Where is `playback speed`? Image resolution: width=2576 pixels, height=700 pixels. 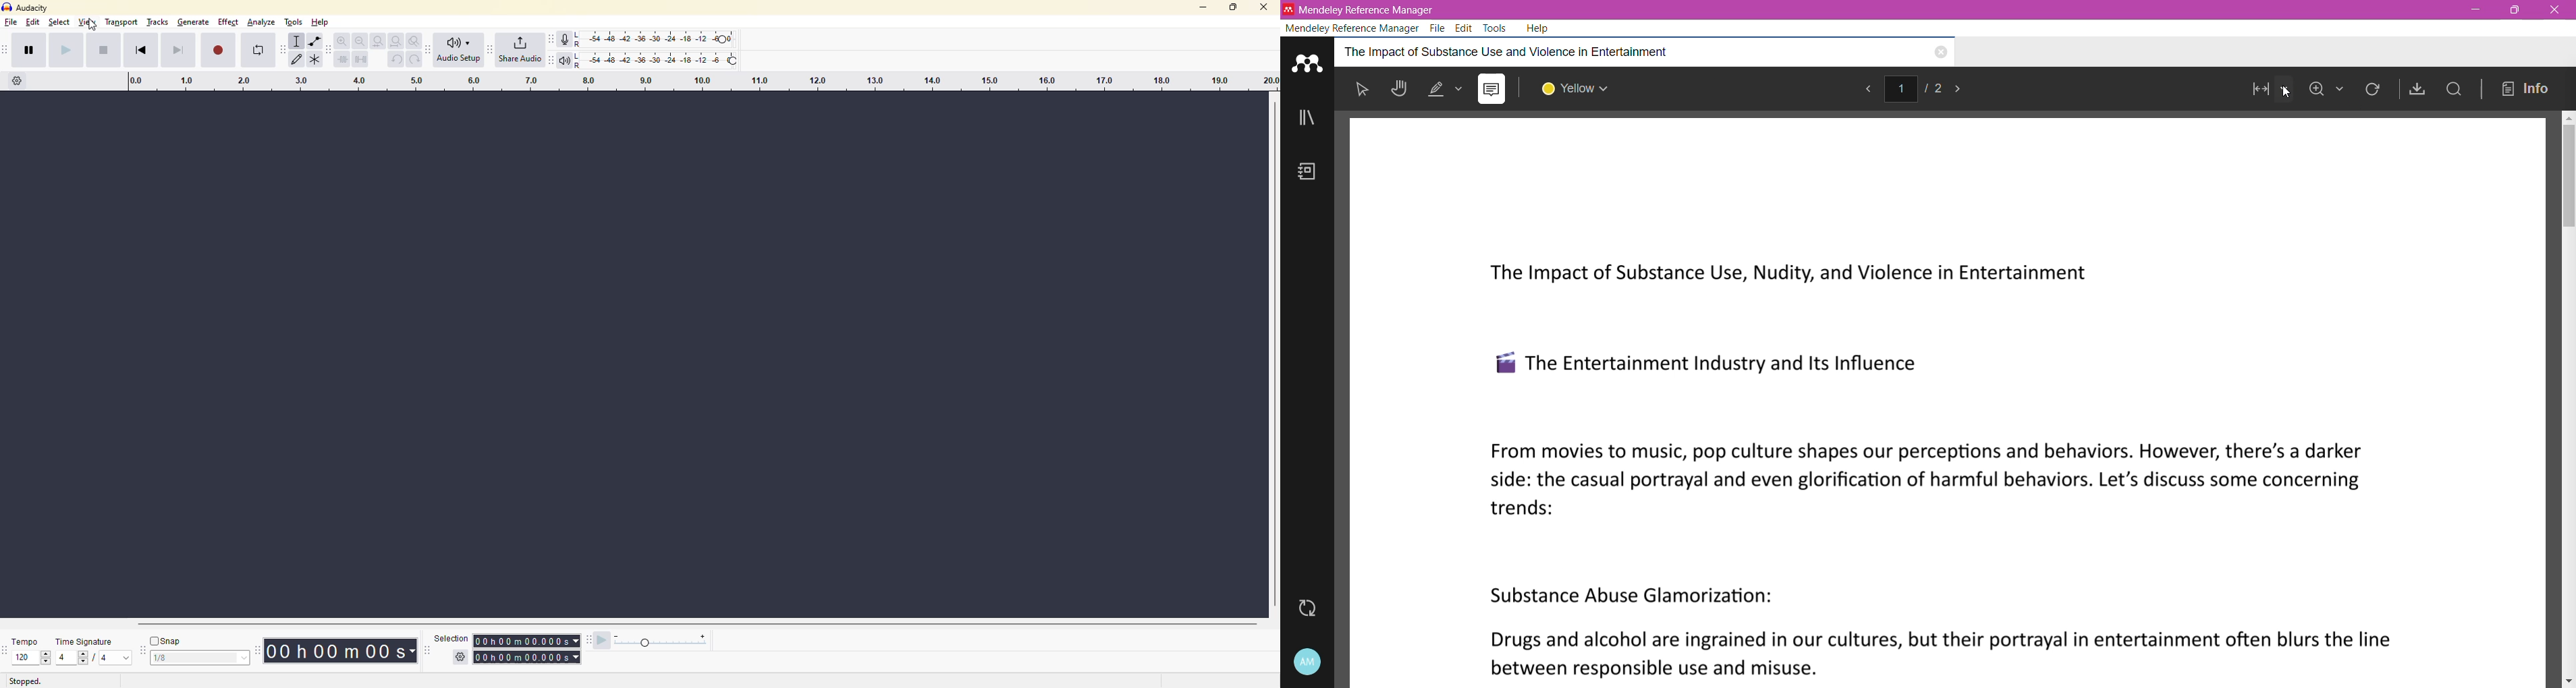 playback speed is located at coordinates (669, 642).